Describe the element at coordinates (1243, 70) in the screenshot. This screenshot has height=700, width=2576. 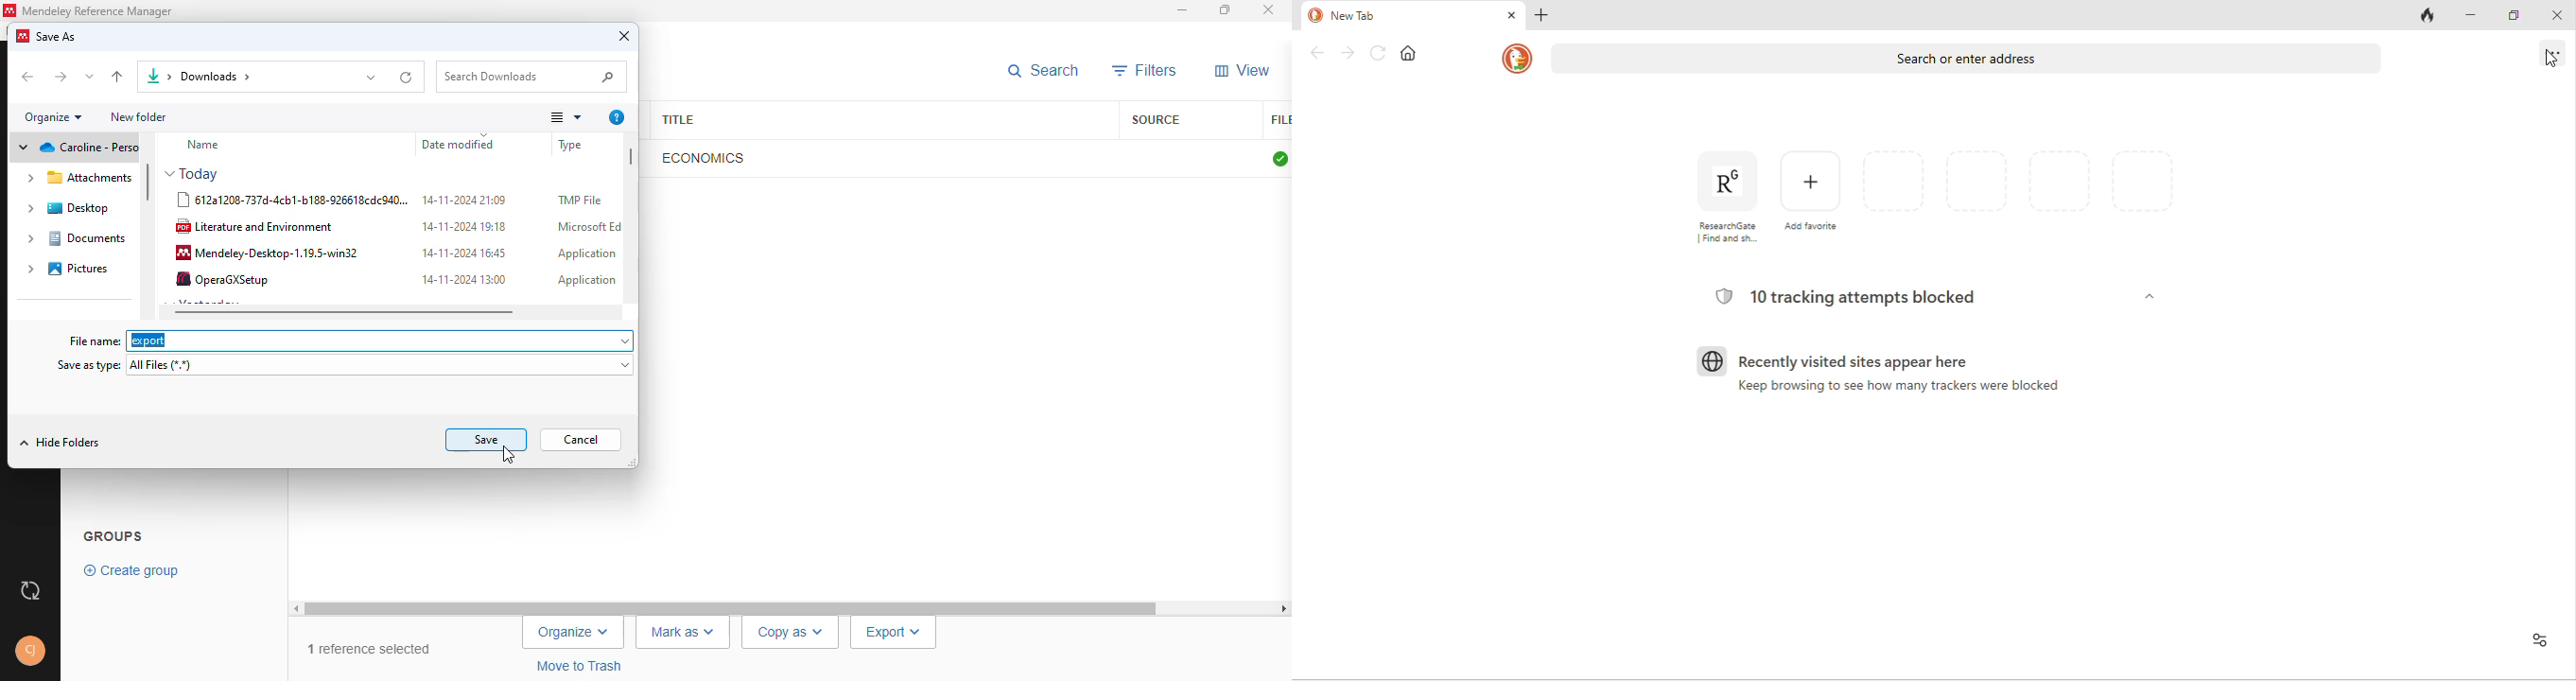
I see `view` at that location.